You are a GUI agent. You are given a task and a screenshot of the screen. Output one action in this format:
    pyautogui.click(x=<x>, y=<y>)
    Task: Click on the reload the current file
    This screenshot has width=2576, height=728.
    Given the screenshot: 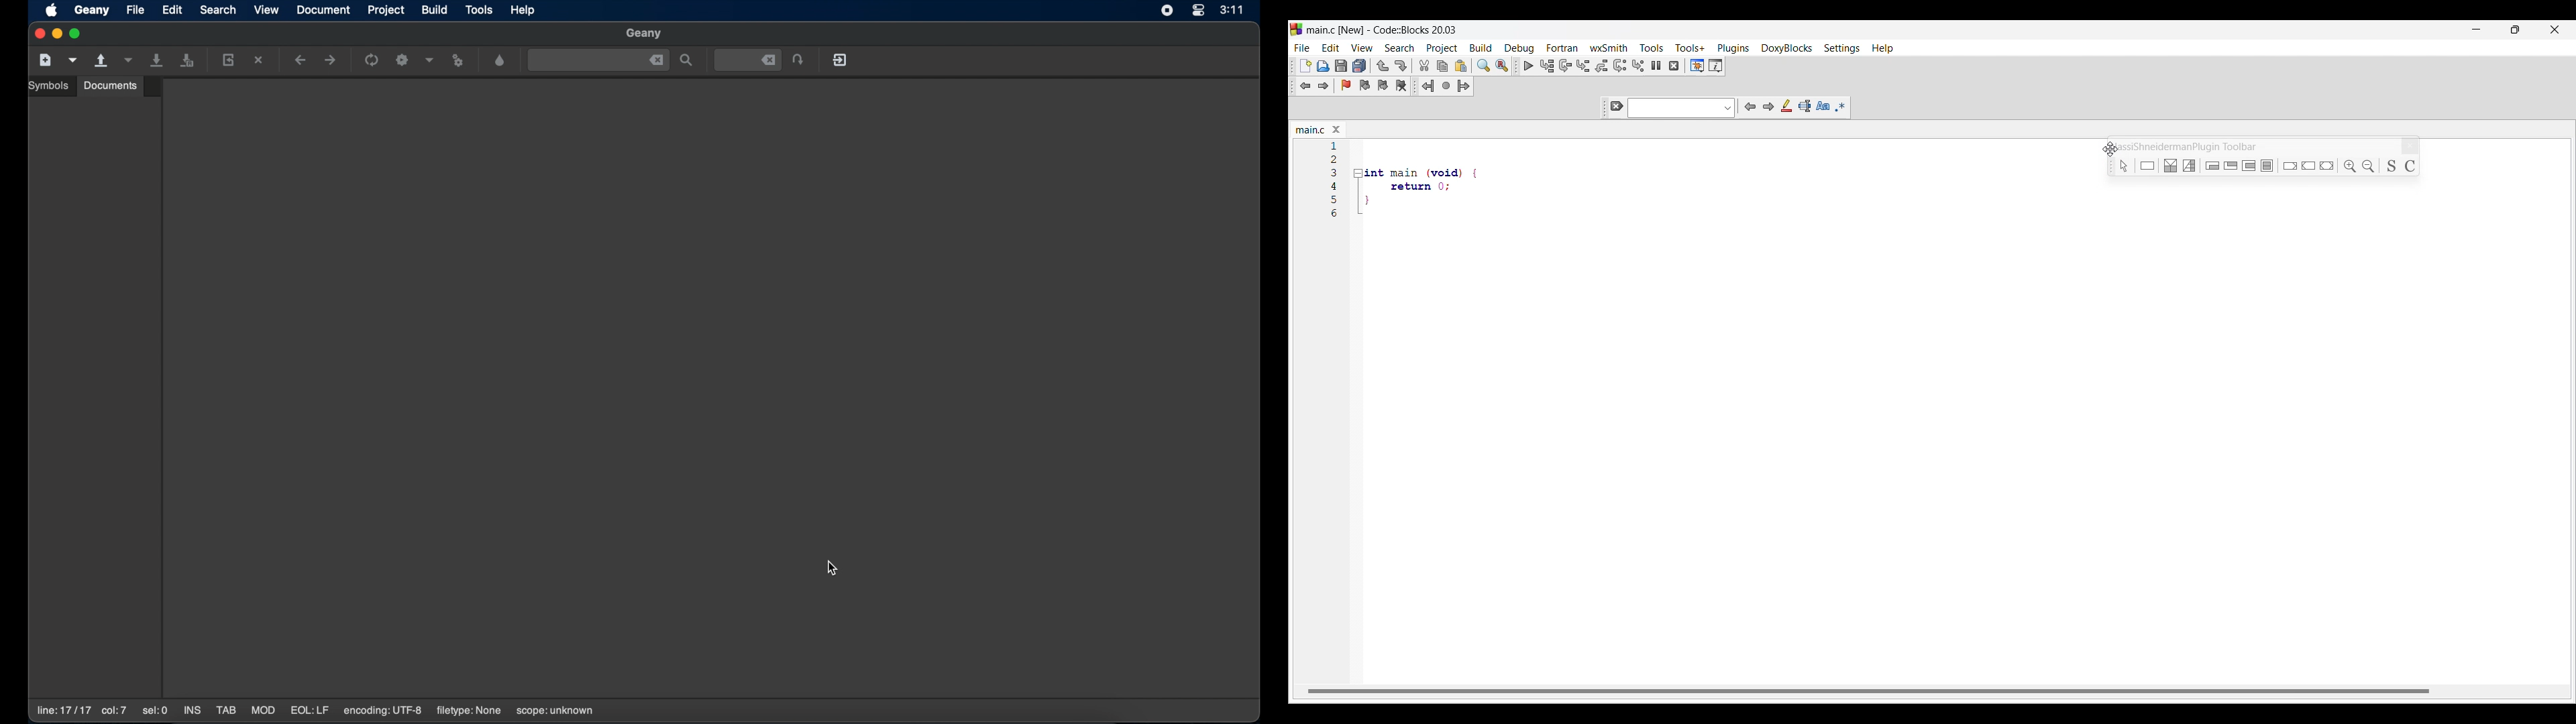 What is the action you would take?
    pyautogui.click(x=229, y=60)
    